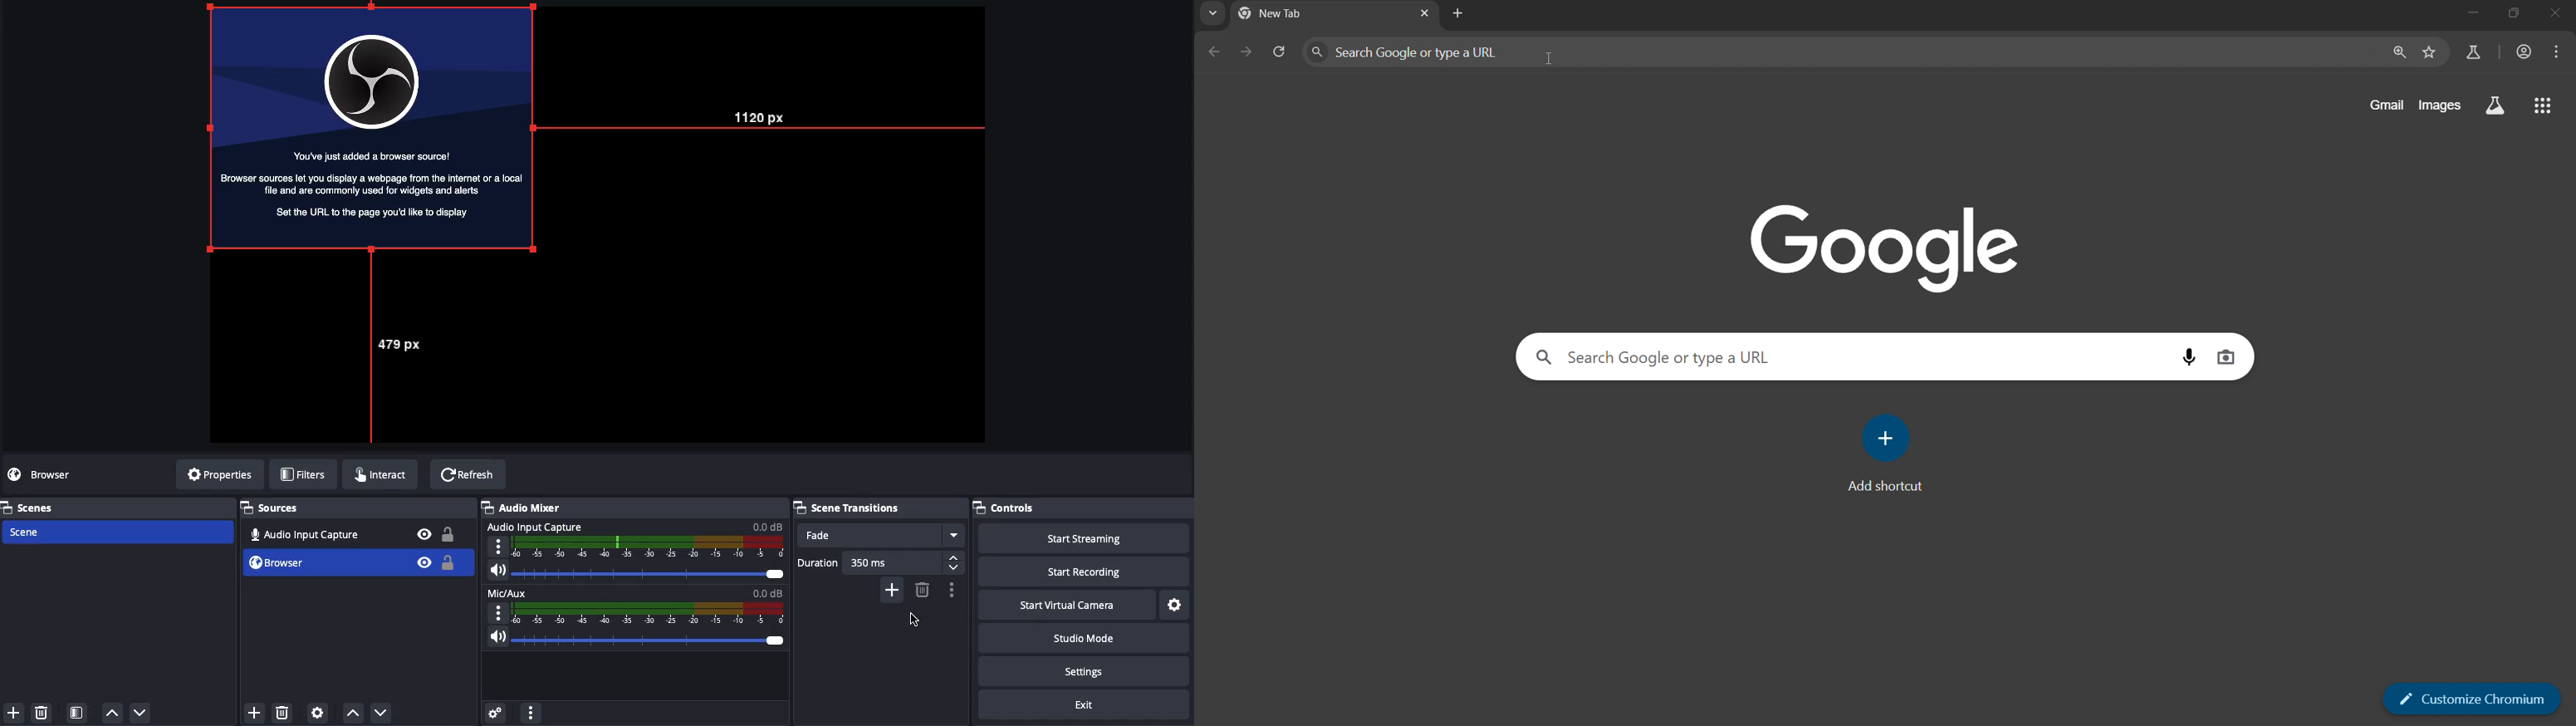 The image size is (2576, 728). What do you see at coordinates (892, 591) in the screenshot?
I see `Add` at bounding box center [892, 591].